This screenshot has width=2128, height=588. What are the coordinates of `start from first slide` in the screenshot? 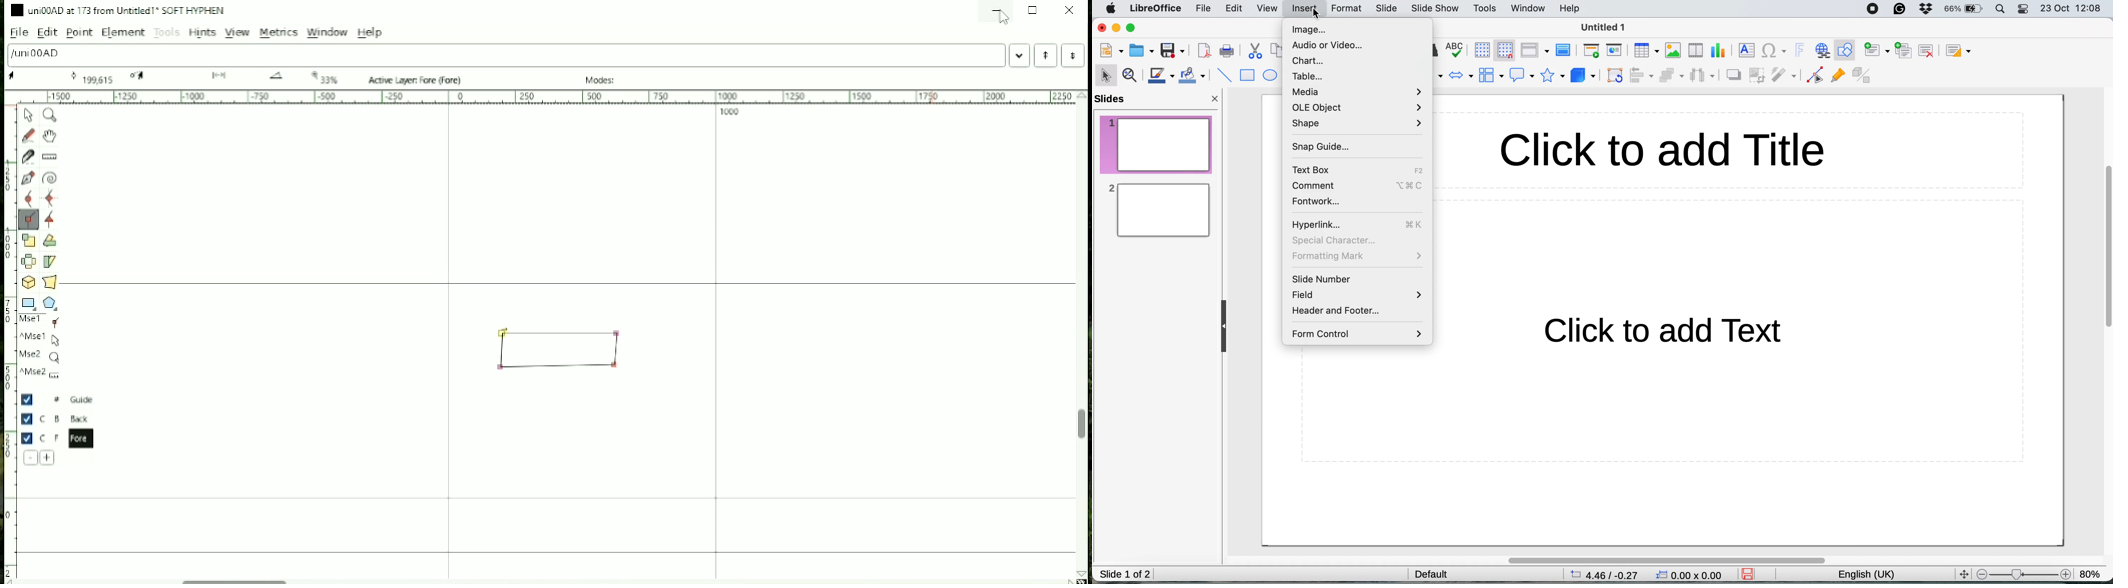 It's located at (1591, 51).